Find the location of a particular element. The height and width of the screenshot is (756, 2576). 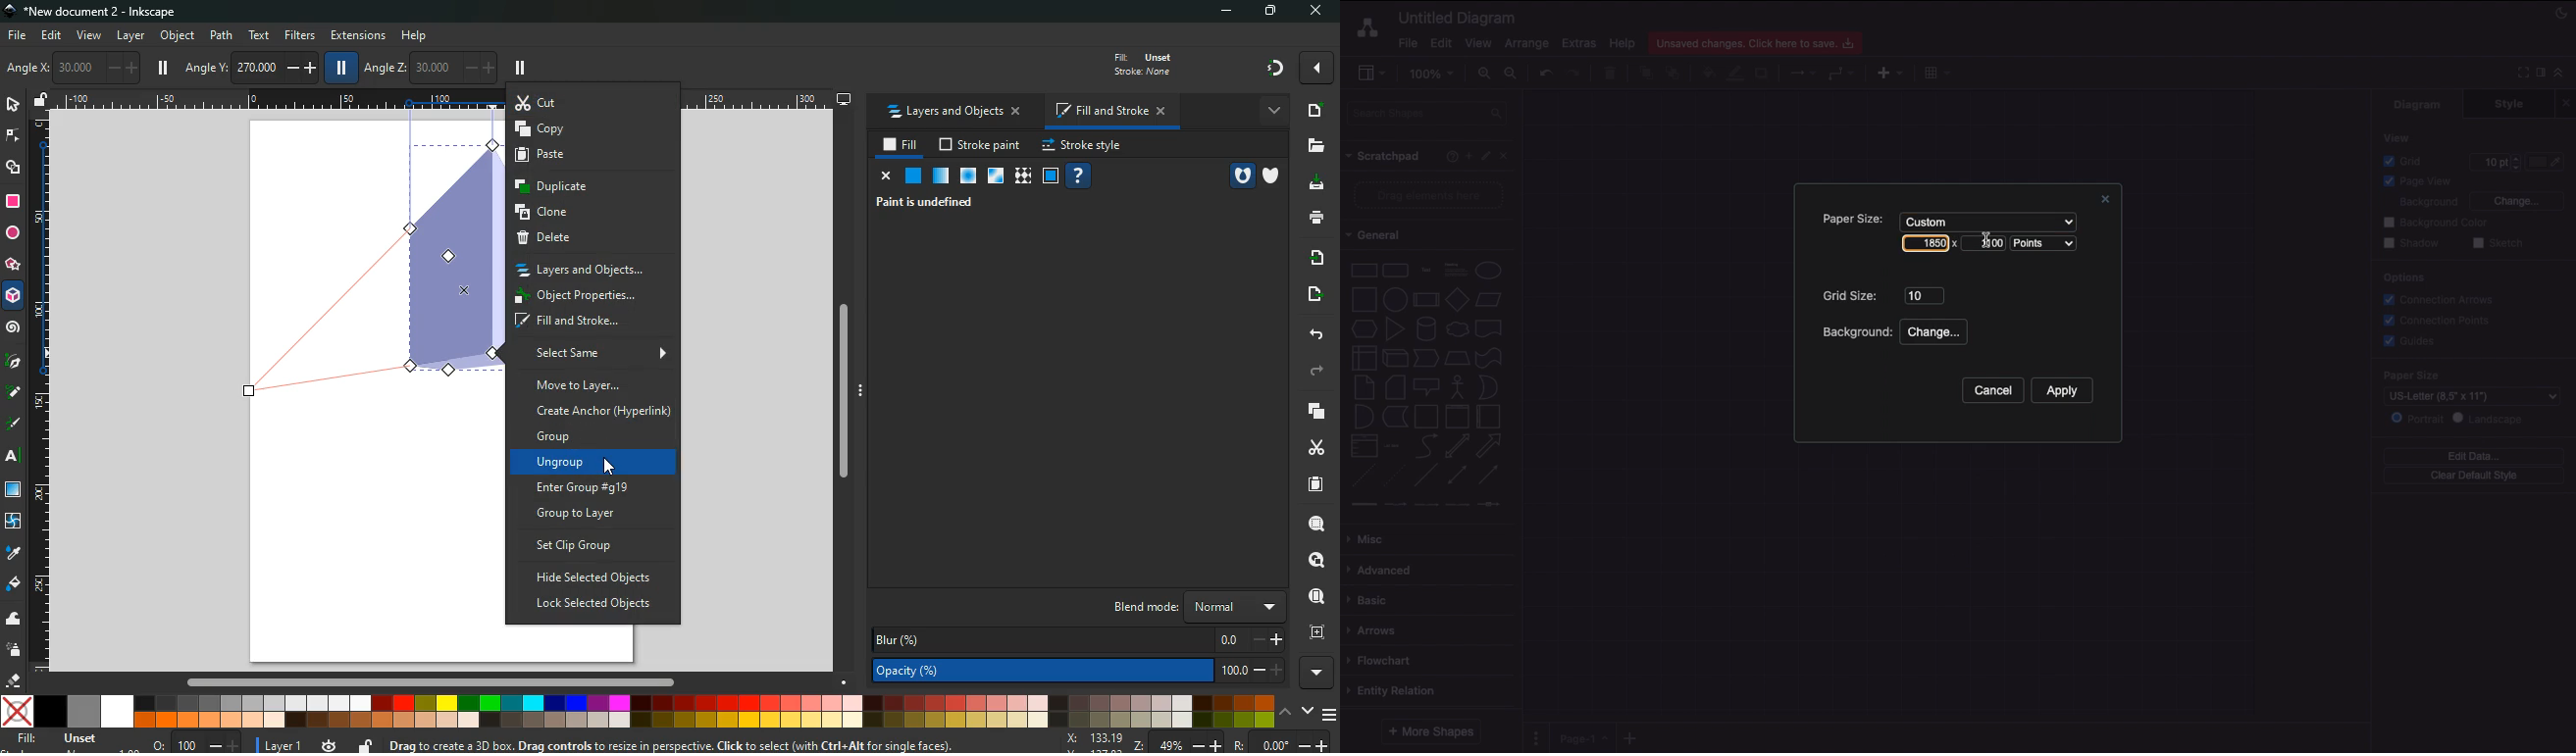

Zoom out is located at coordinates (1513, 75).